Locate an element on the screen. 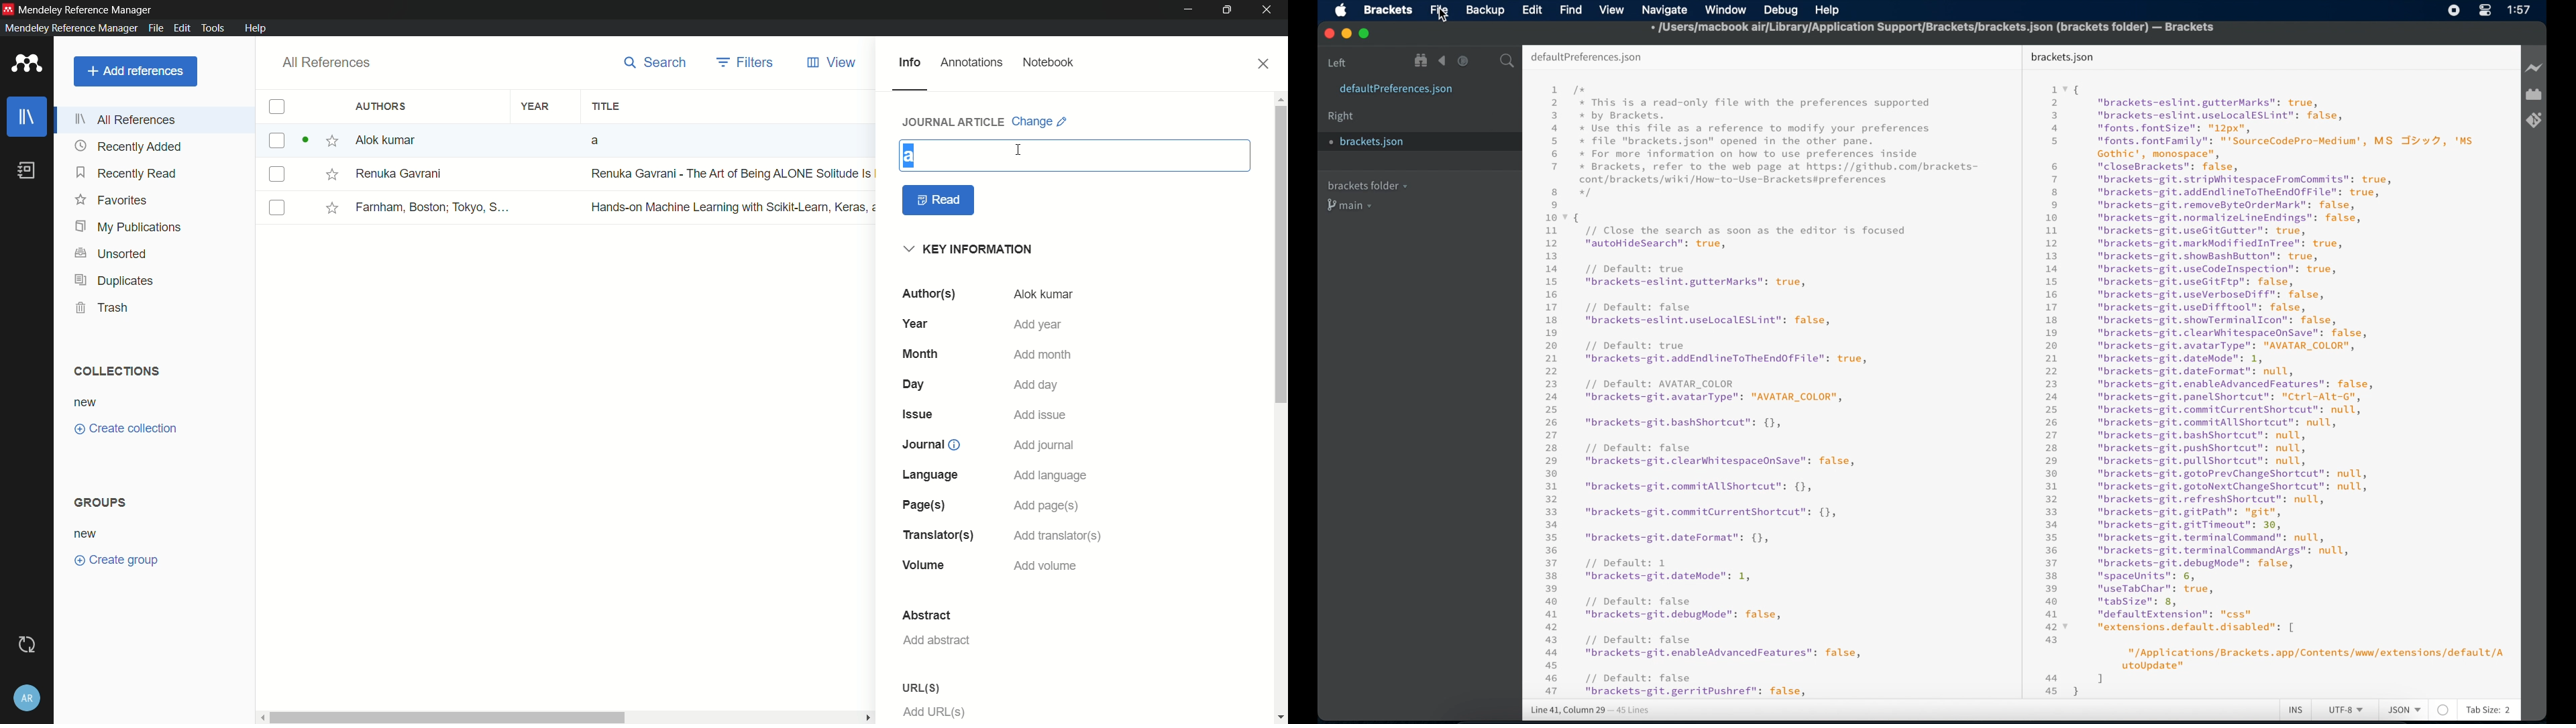 The height and width of the screenshot is (728, 2576). add month is located at coordinates (1043, 356).